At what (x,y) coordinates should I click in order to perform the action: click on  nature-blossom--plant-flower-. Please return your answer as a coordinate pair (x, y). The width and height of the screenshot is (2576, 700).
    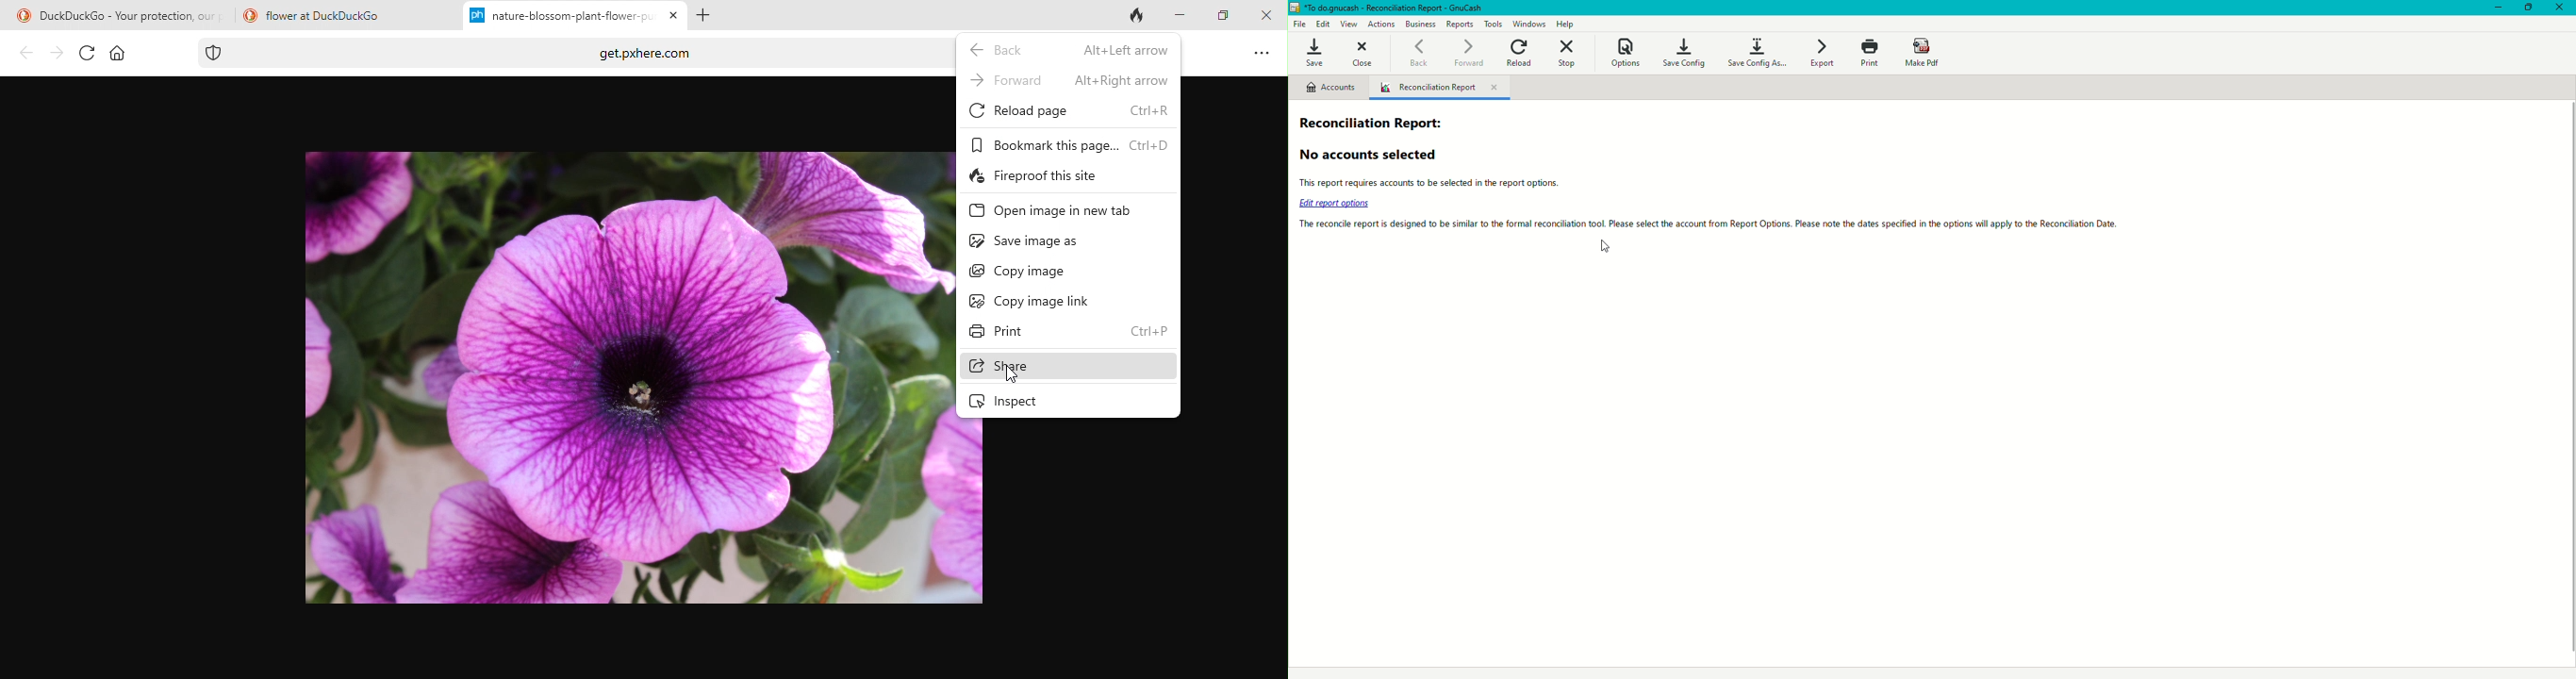
    Looking at the image, I should click on (561, 18).